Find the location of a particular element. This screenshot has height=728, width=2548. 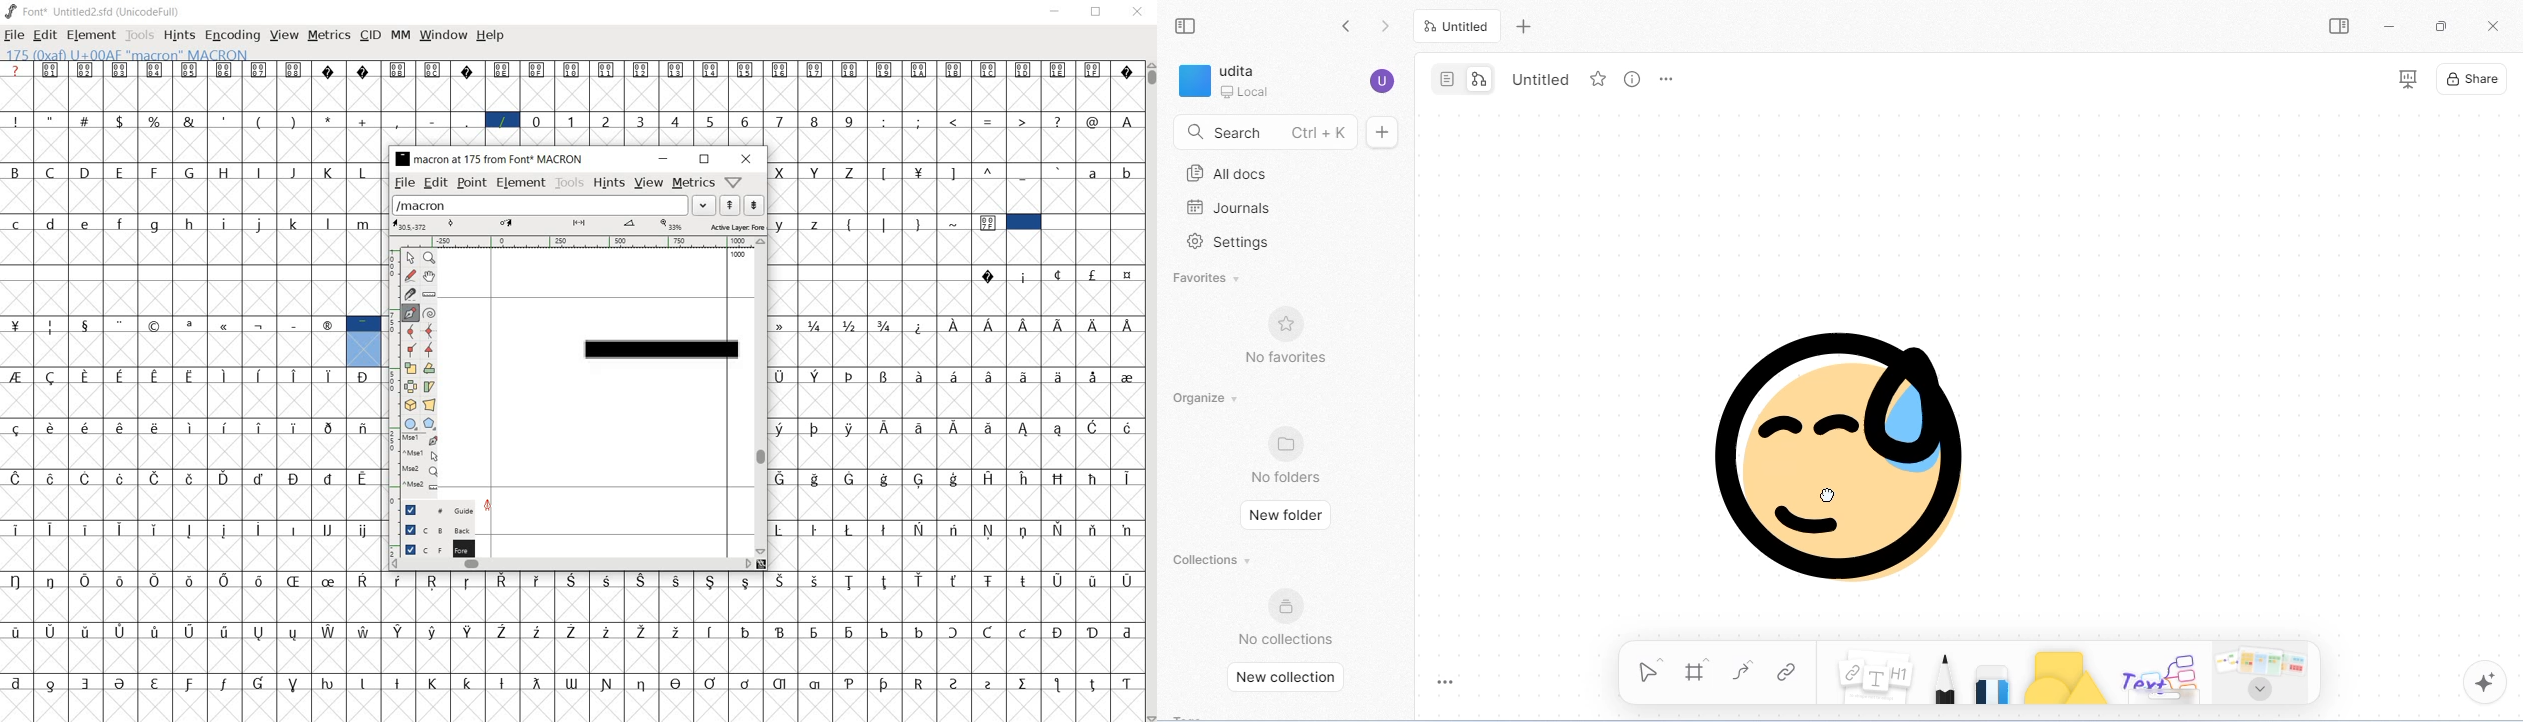

account is located at coordinates (1383, 81).